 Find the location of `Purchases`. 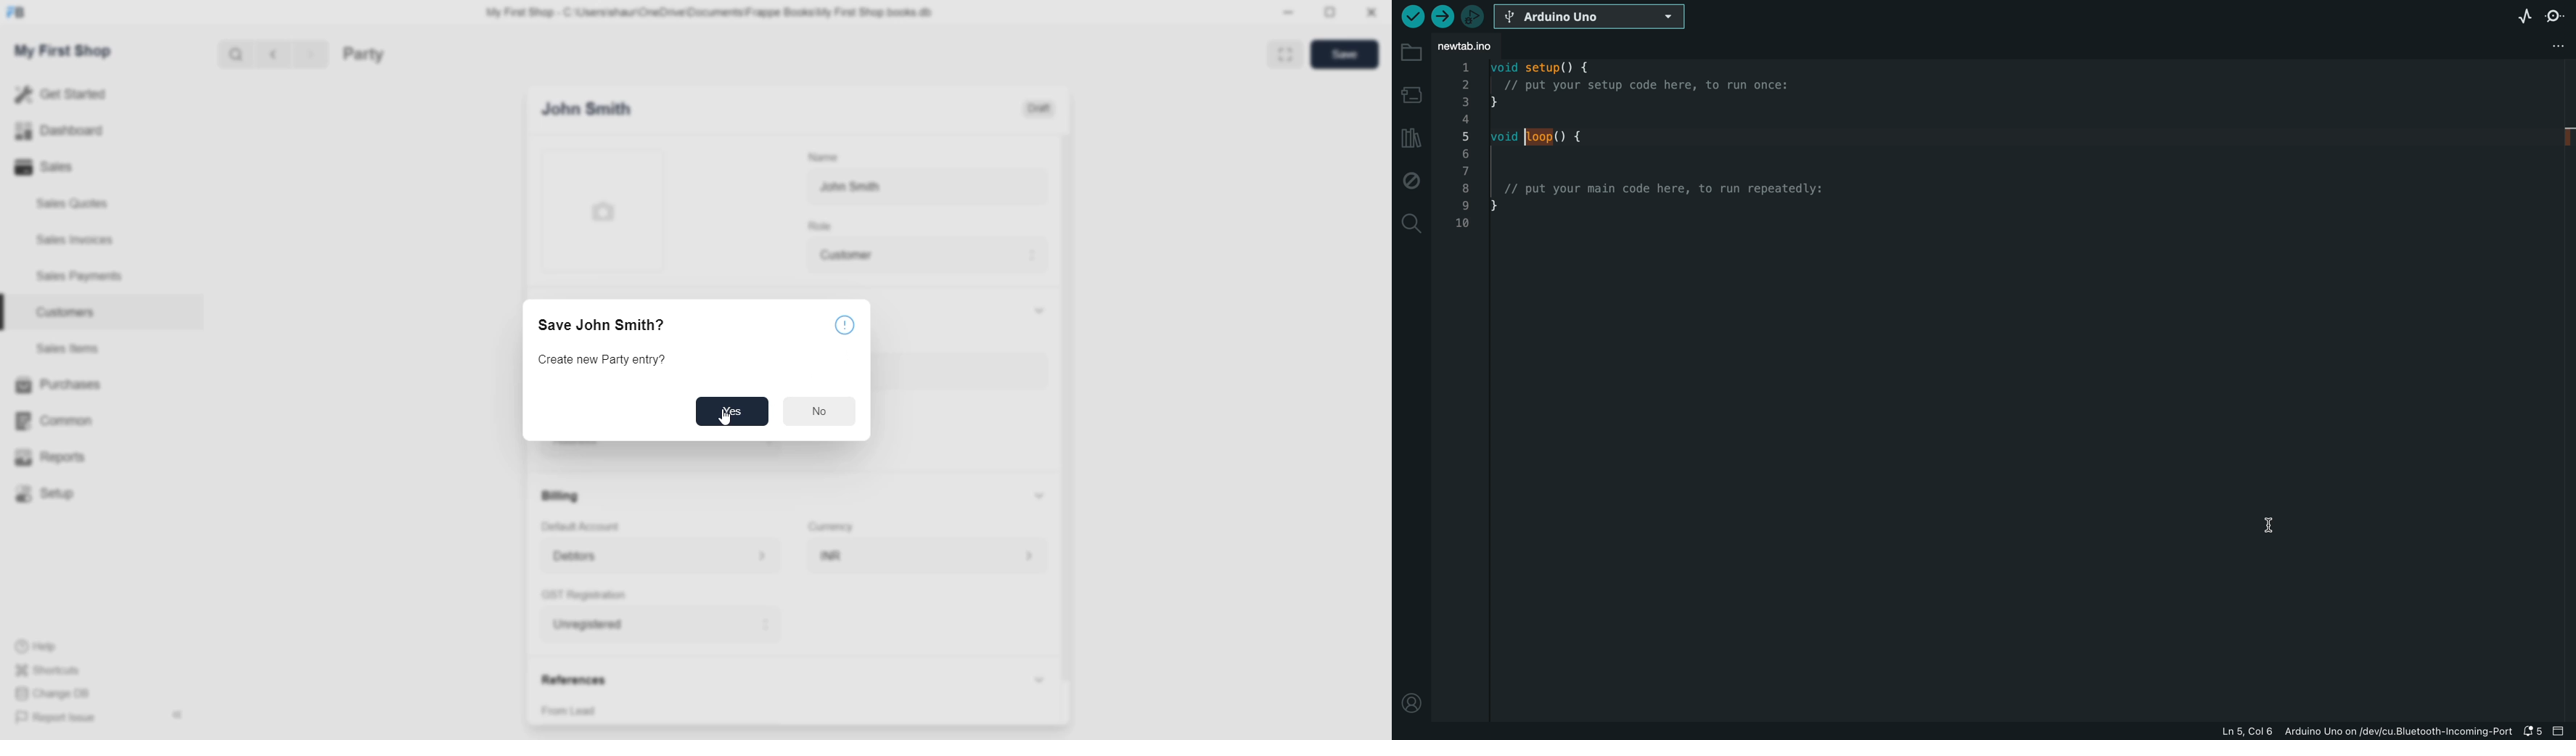

Purchases is located at coordinates (59, 385).